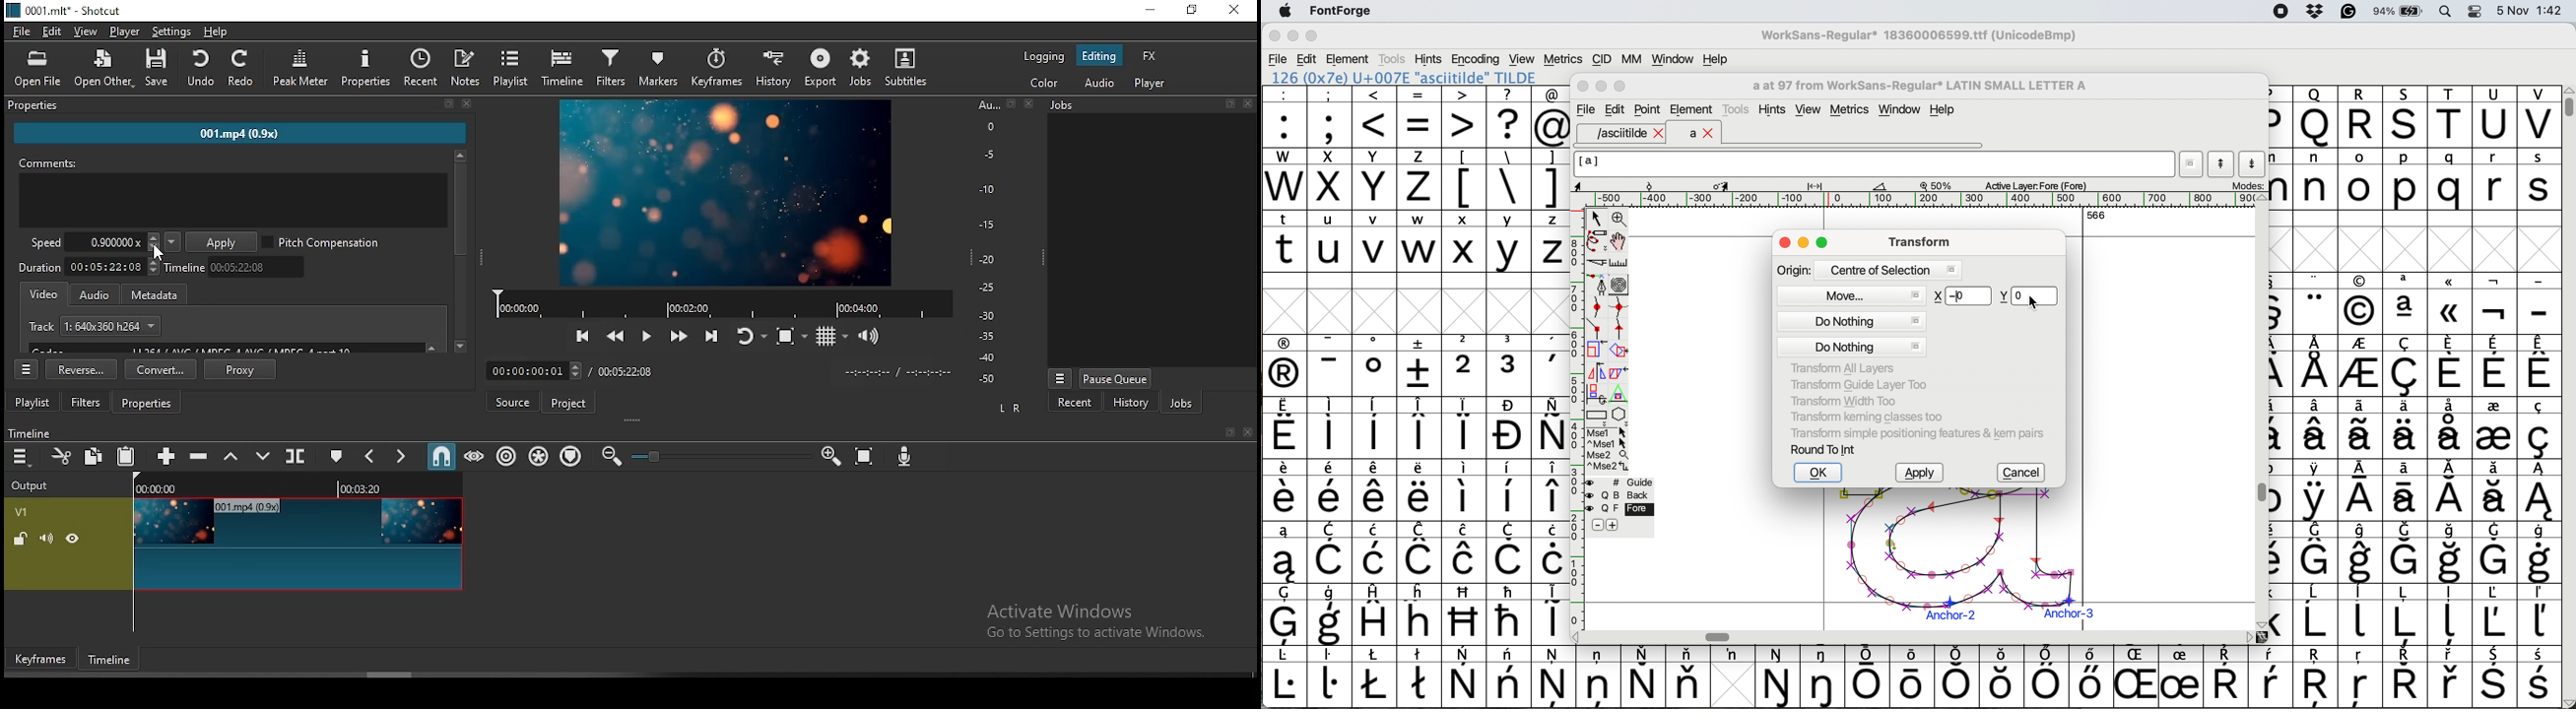  What do you see at coordinates (1511, 365) in the screenshot?
I see `symbol` at bounding box center [1511, 365].